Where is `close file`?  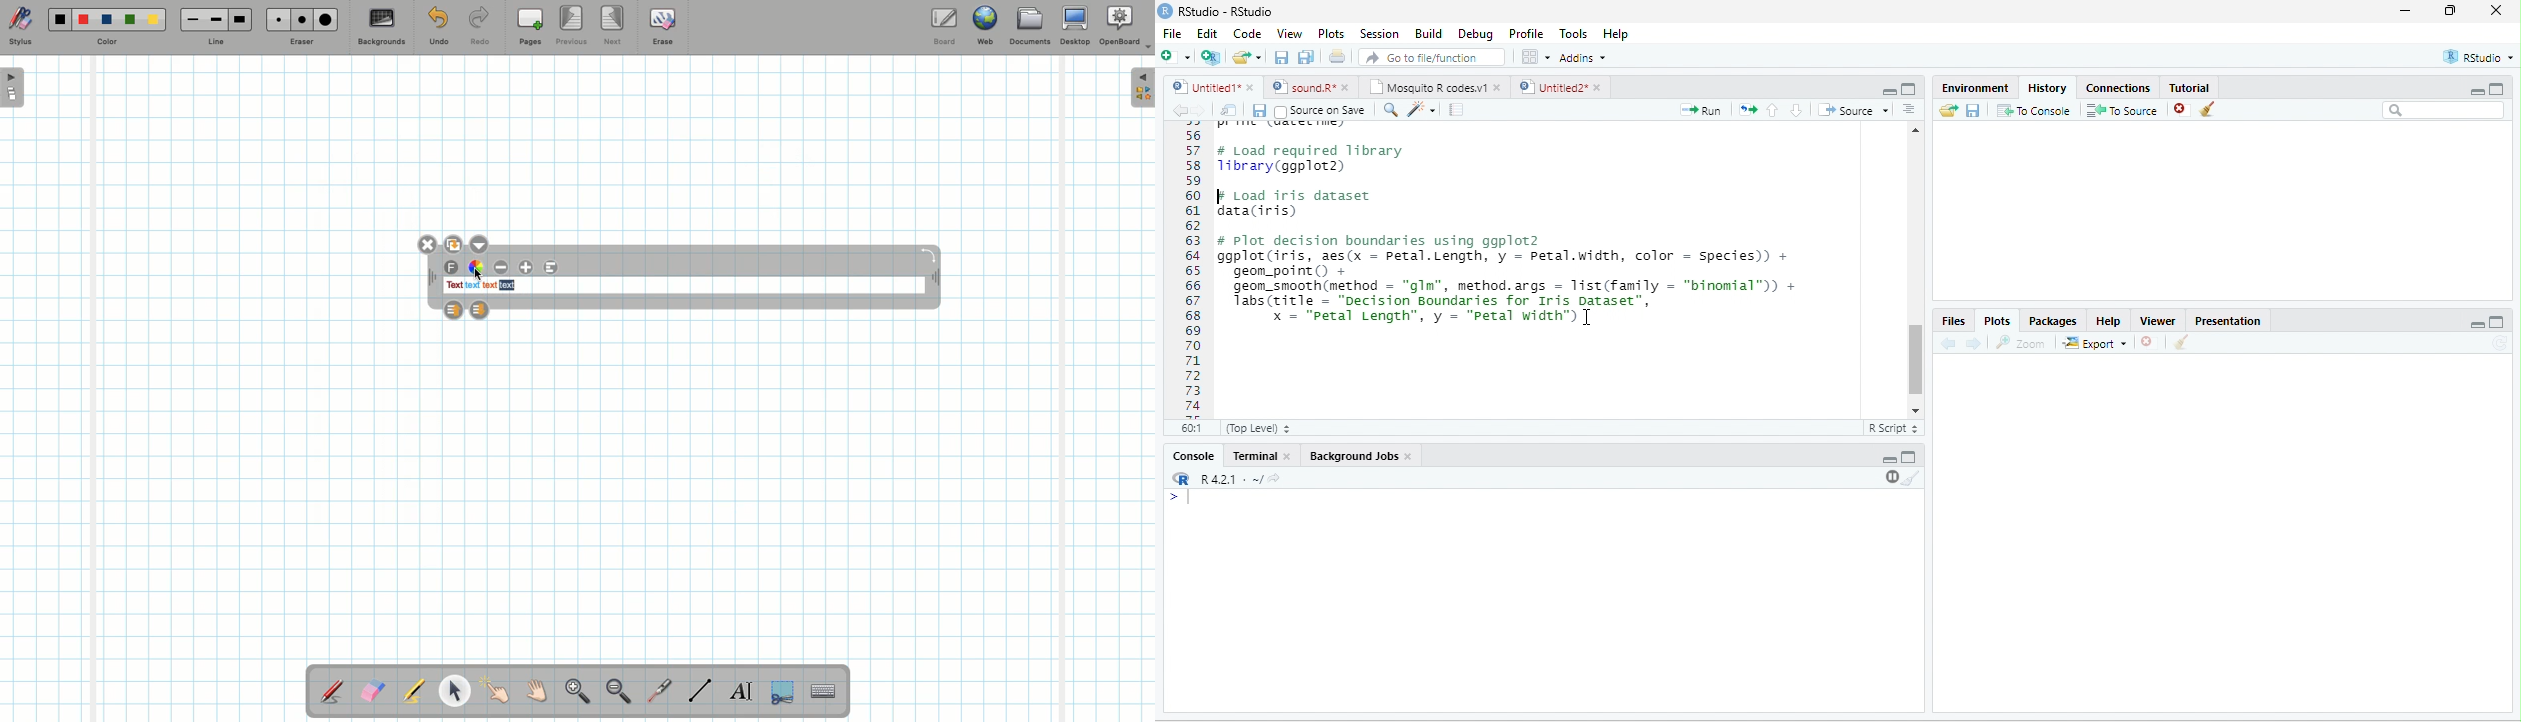 close file is located at coordinates (2182, 110).